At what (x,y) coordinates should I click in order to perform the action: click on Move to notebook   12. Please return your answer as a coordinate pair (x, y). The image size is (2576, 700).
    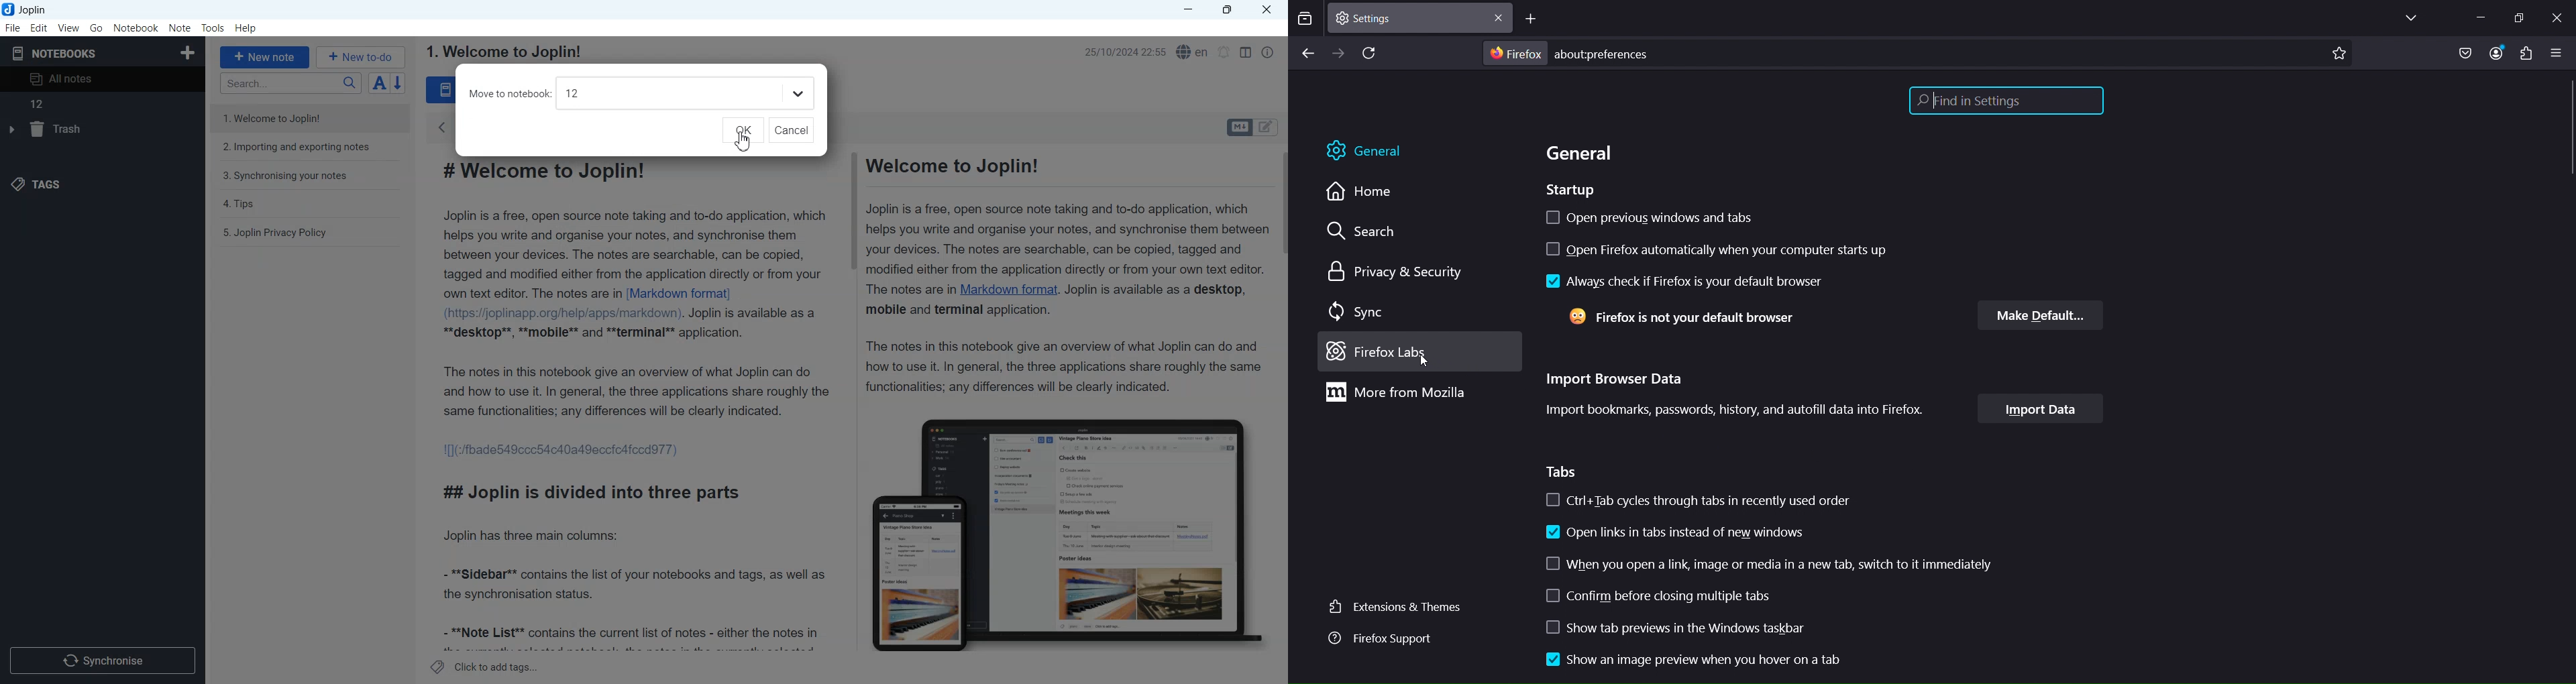
    Looking at the image, I should click on (619, 94).